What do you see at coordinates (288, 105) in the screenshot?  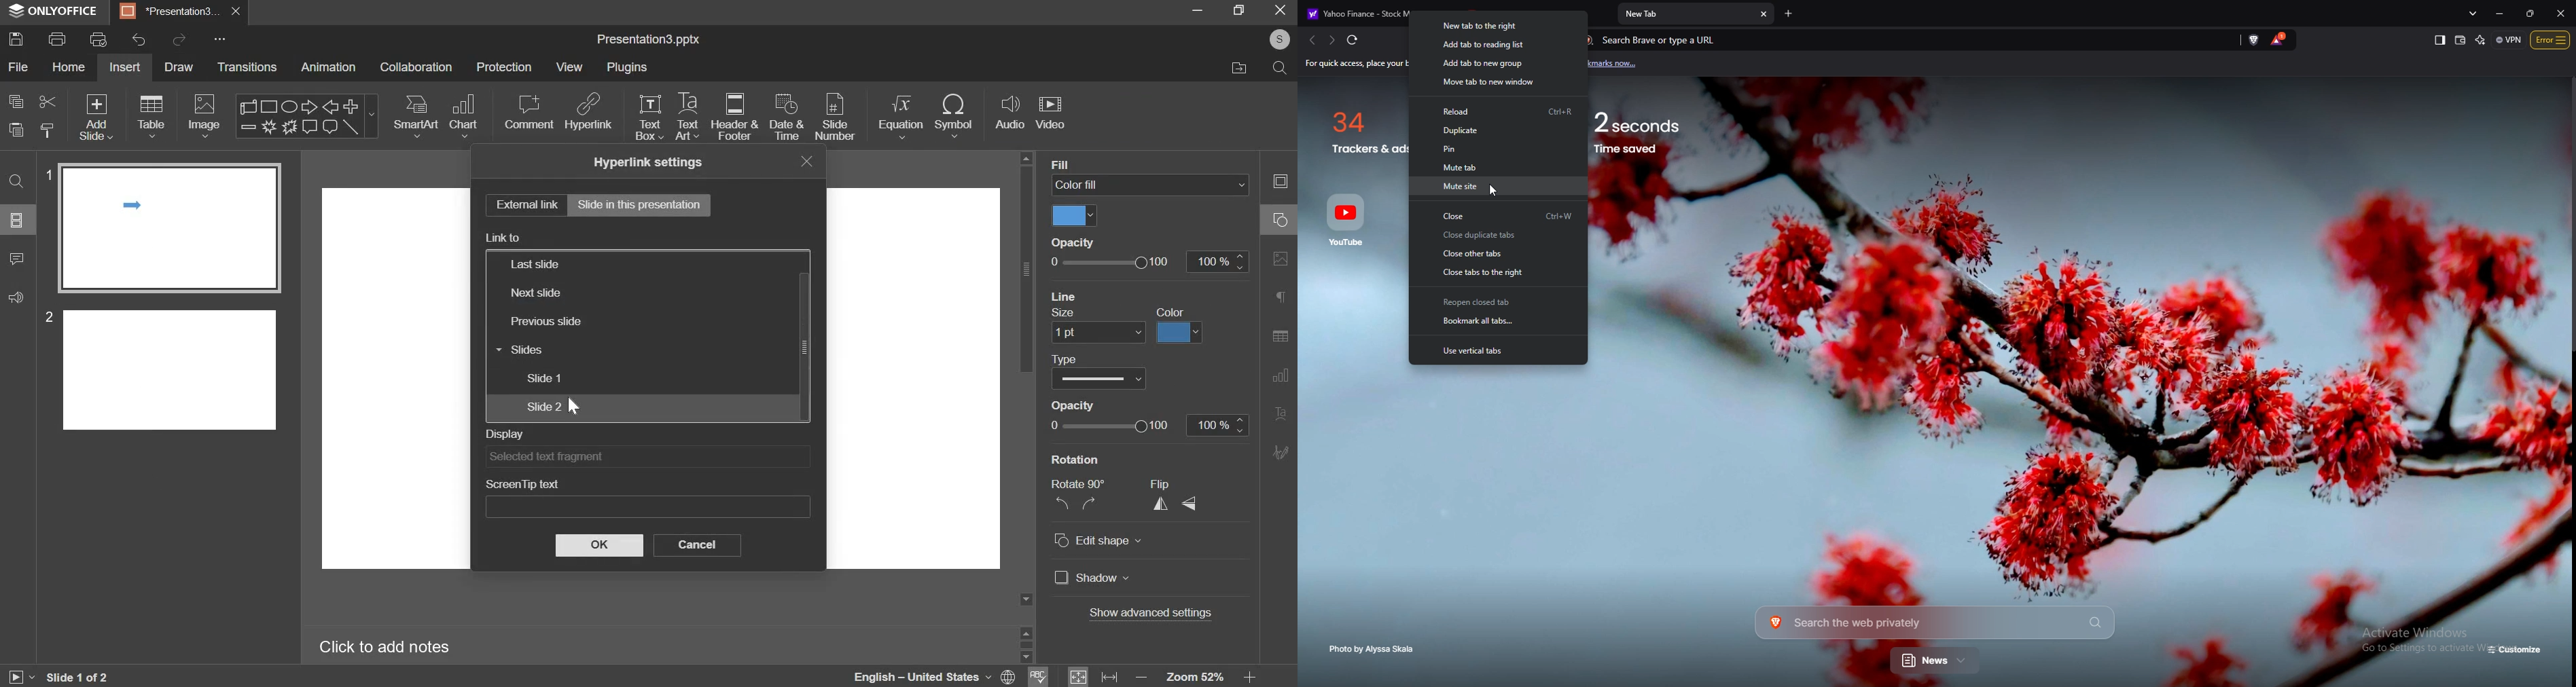 I see `ellipse` at bounding box center [288, 105].